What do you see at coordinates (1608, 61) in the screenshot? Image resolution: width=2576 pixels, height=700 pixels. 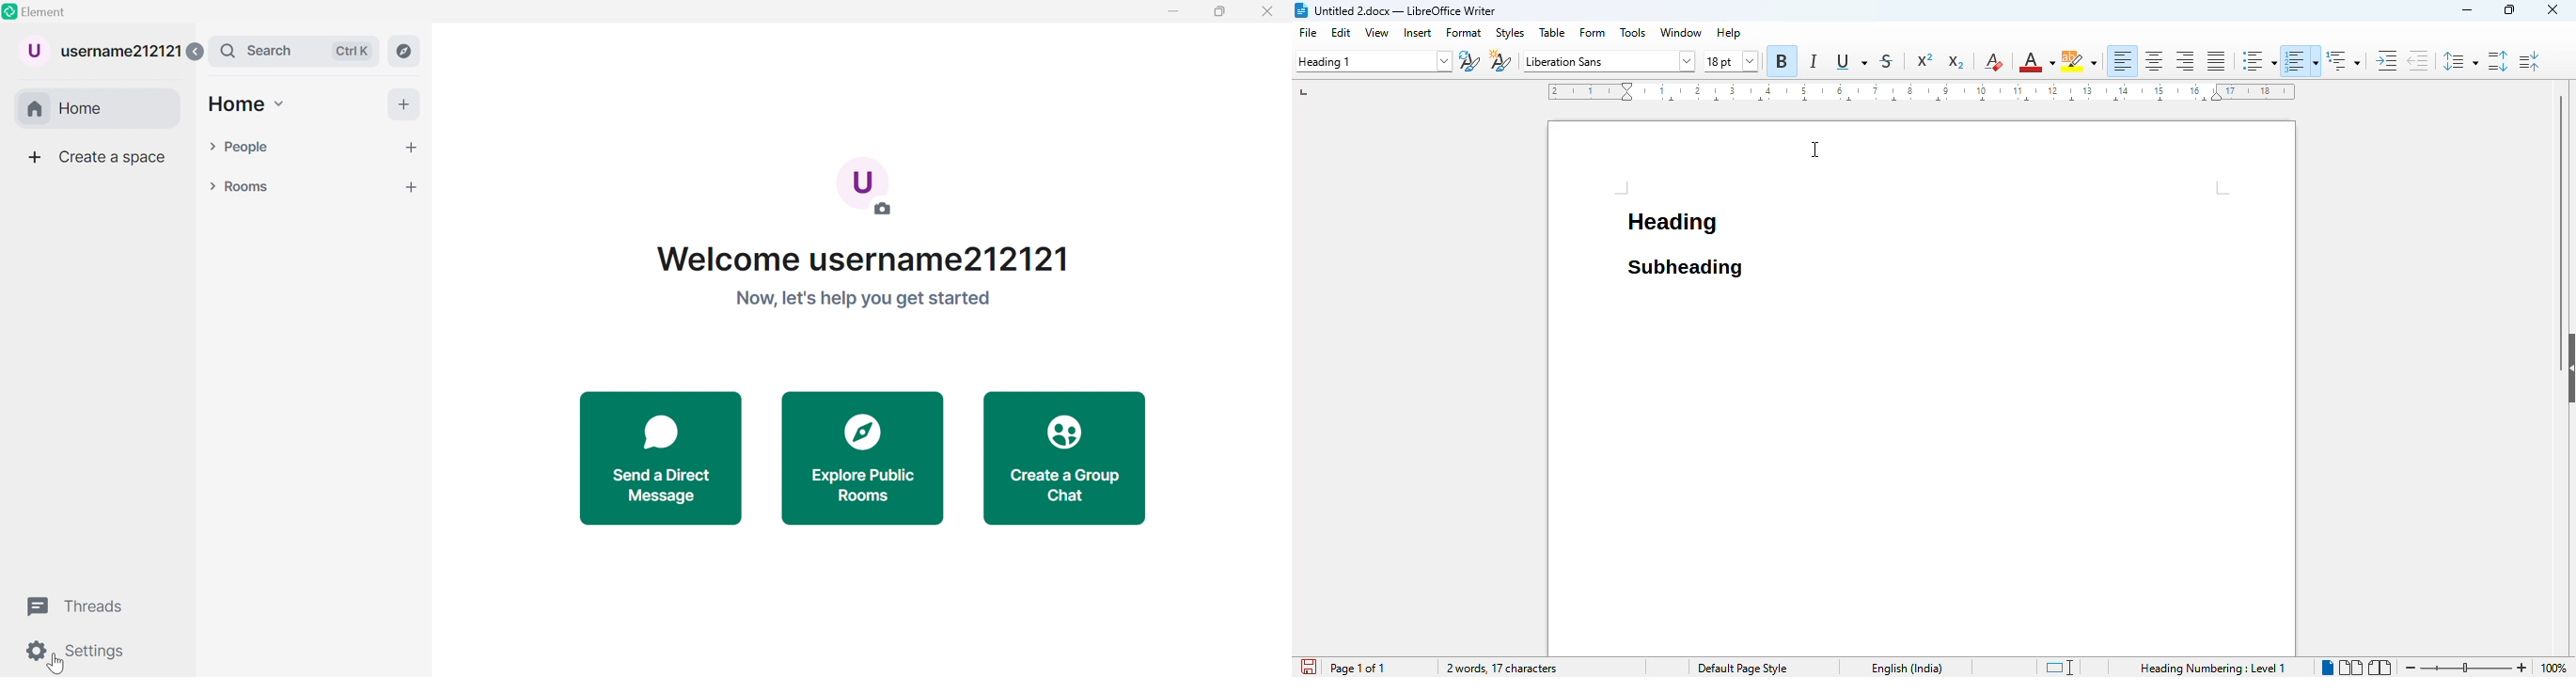 I see `font name` at bounding box center [1608, 61].